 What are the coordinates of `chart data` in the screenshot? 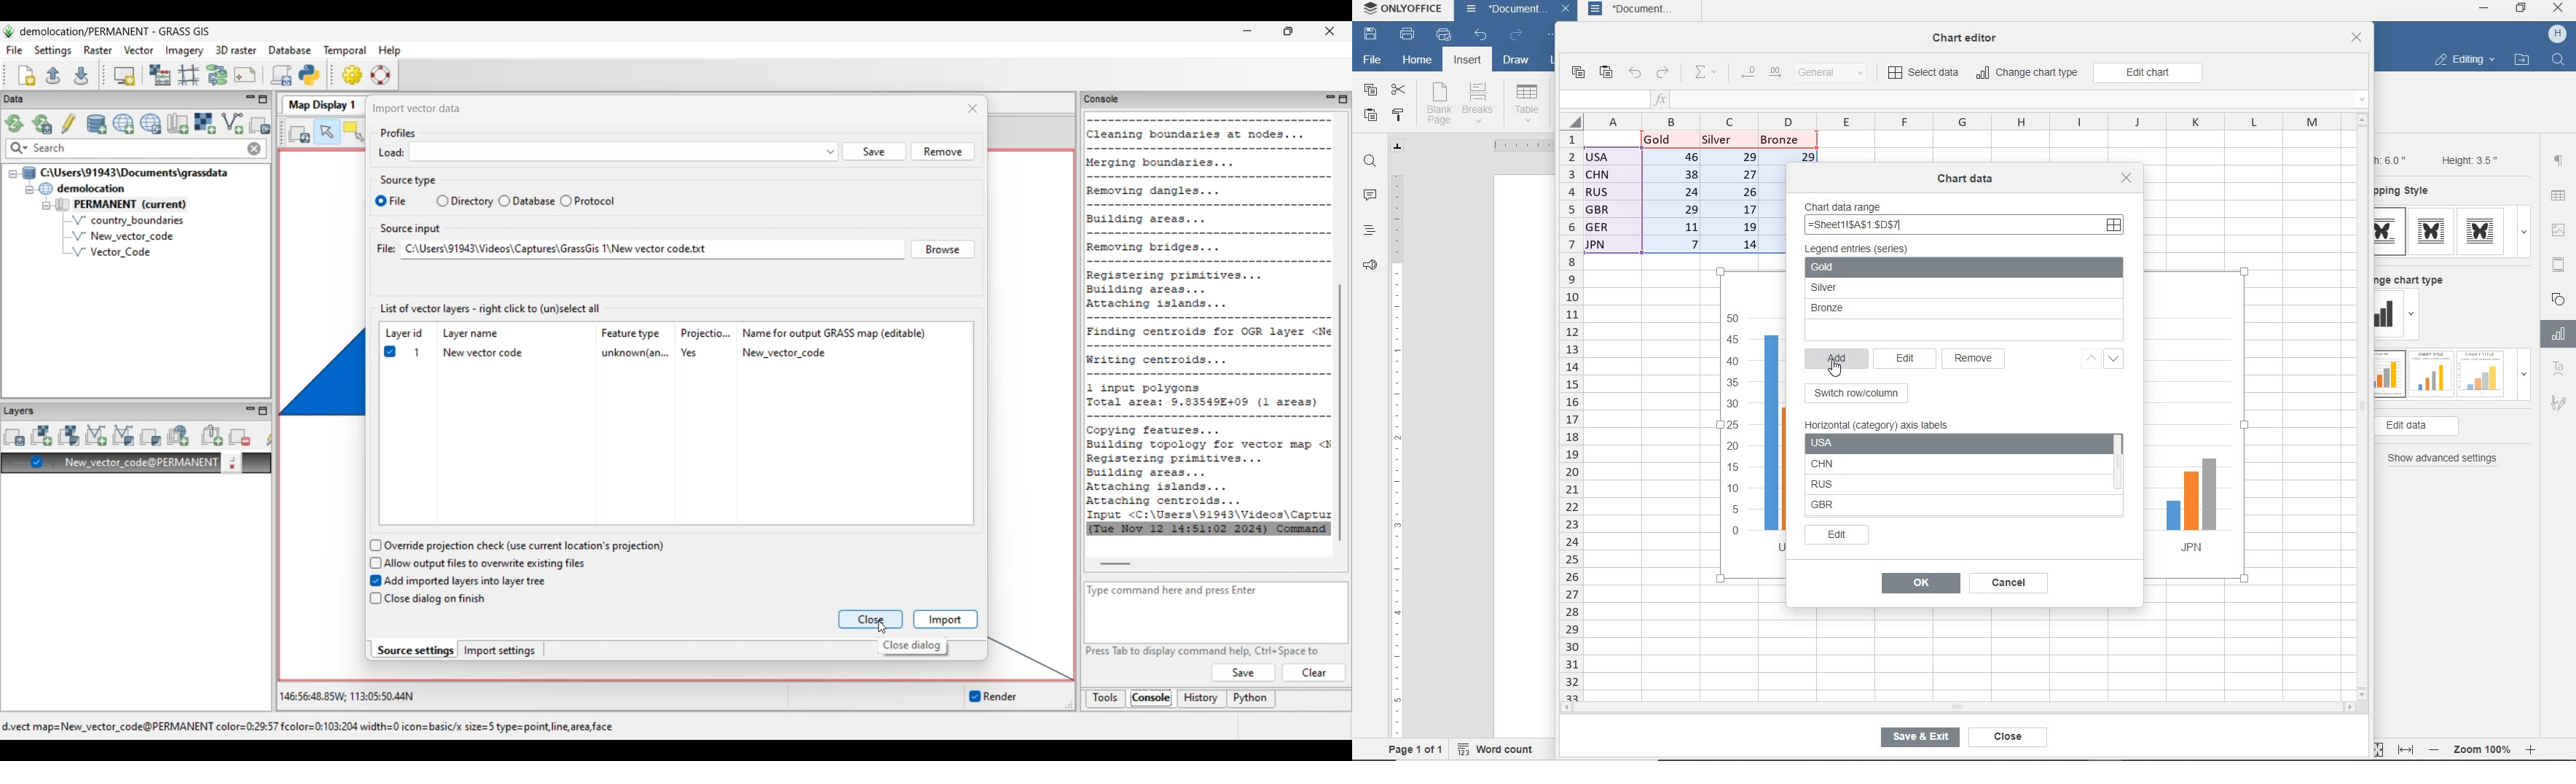 It's located at (1966, 179).